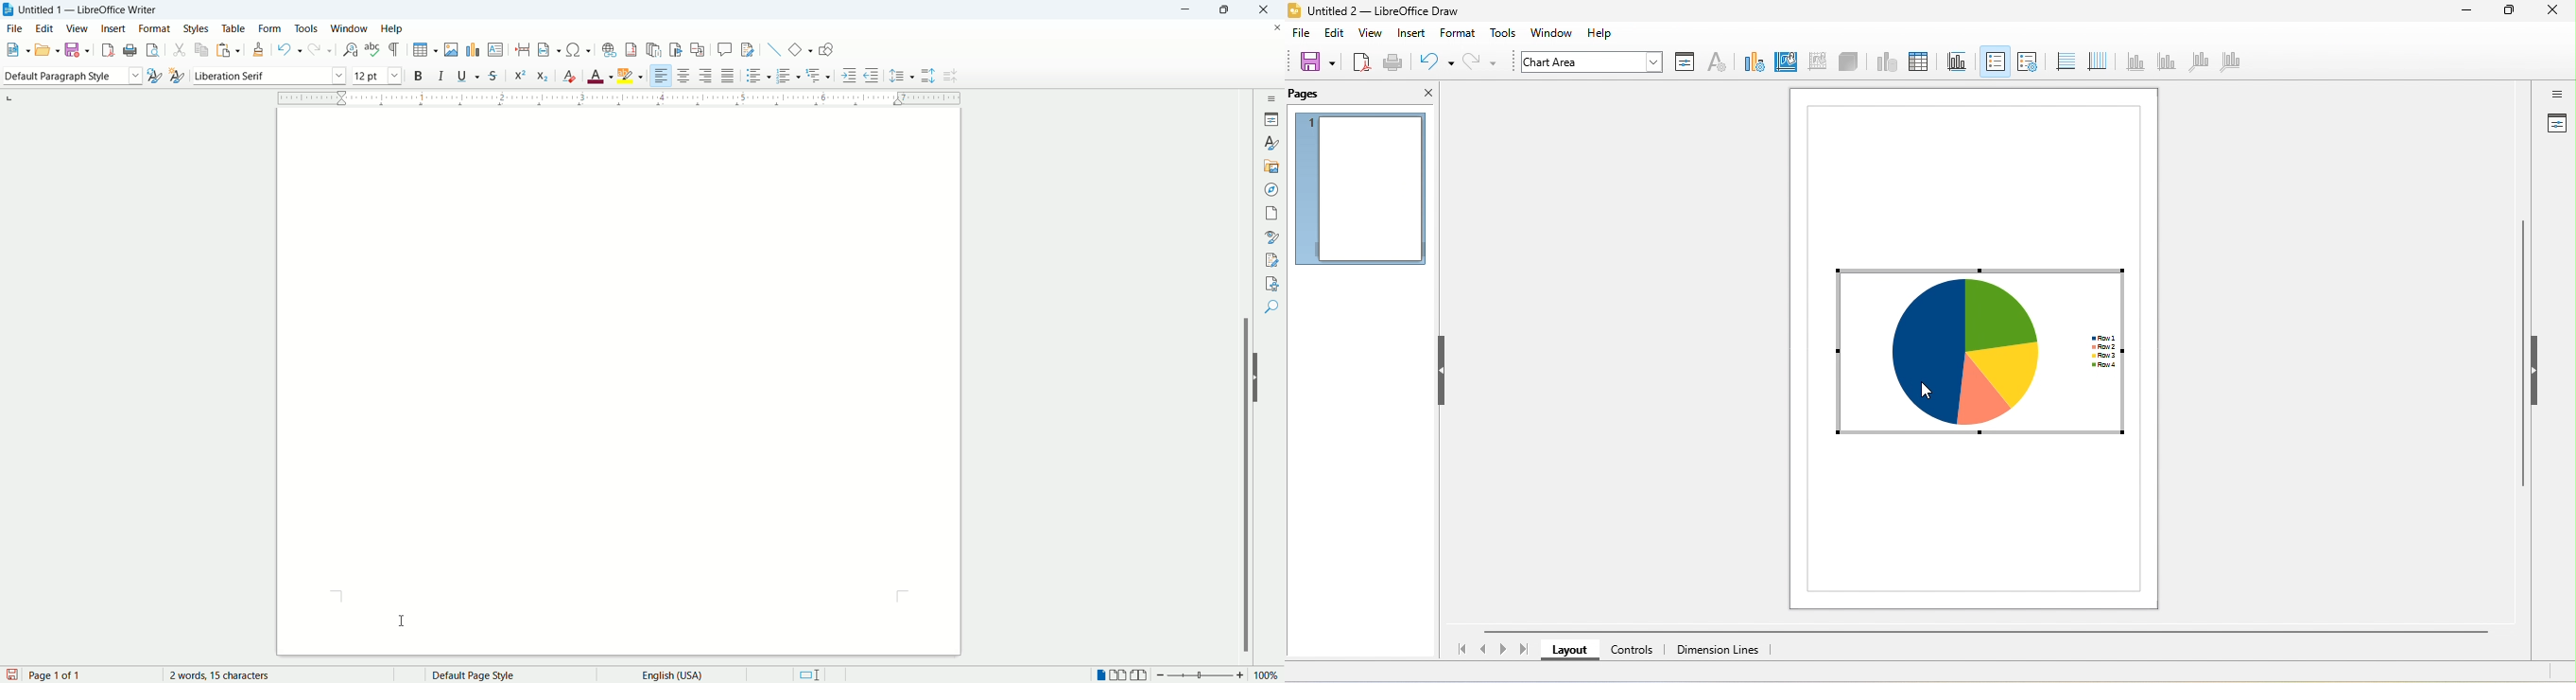 The width and height of the screenshot is (2576, 700). What do you see at coordinates (687, 76) in the screenshot?
I see `align center` at bounding box center [687, 76].